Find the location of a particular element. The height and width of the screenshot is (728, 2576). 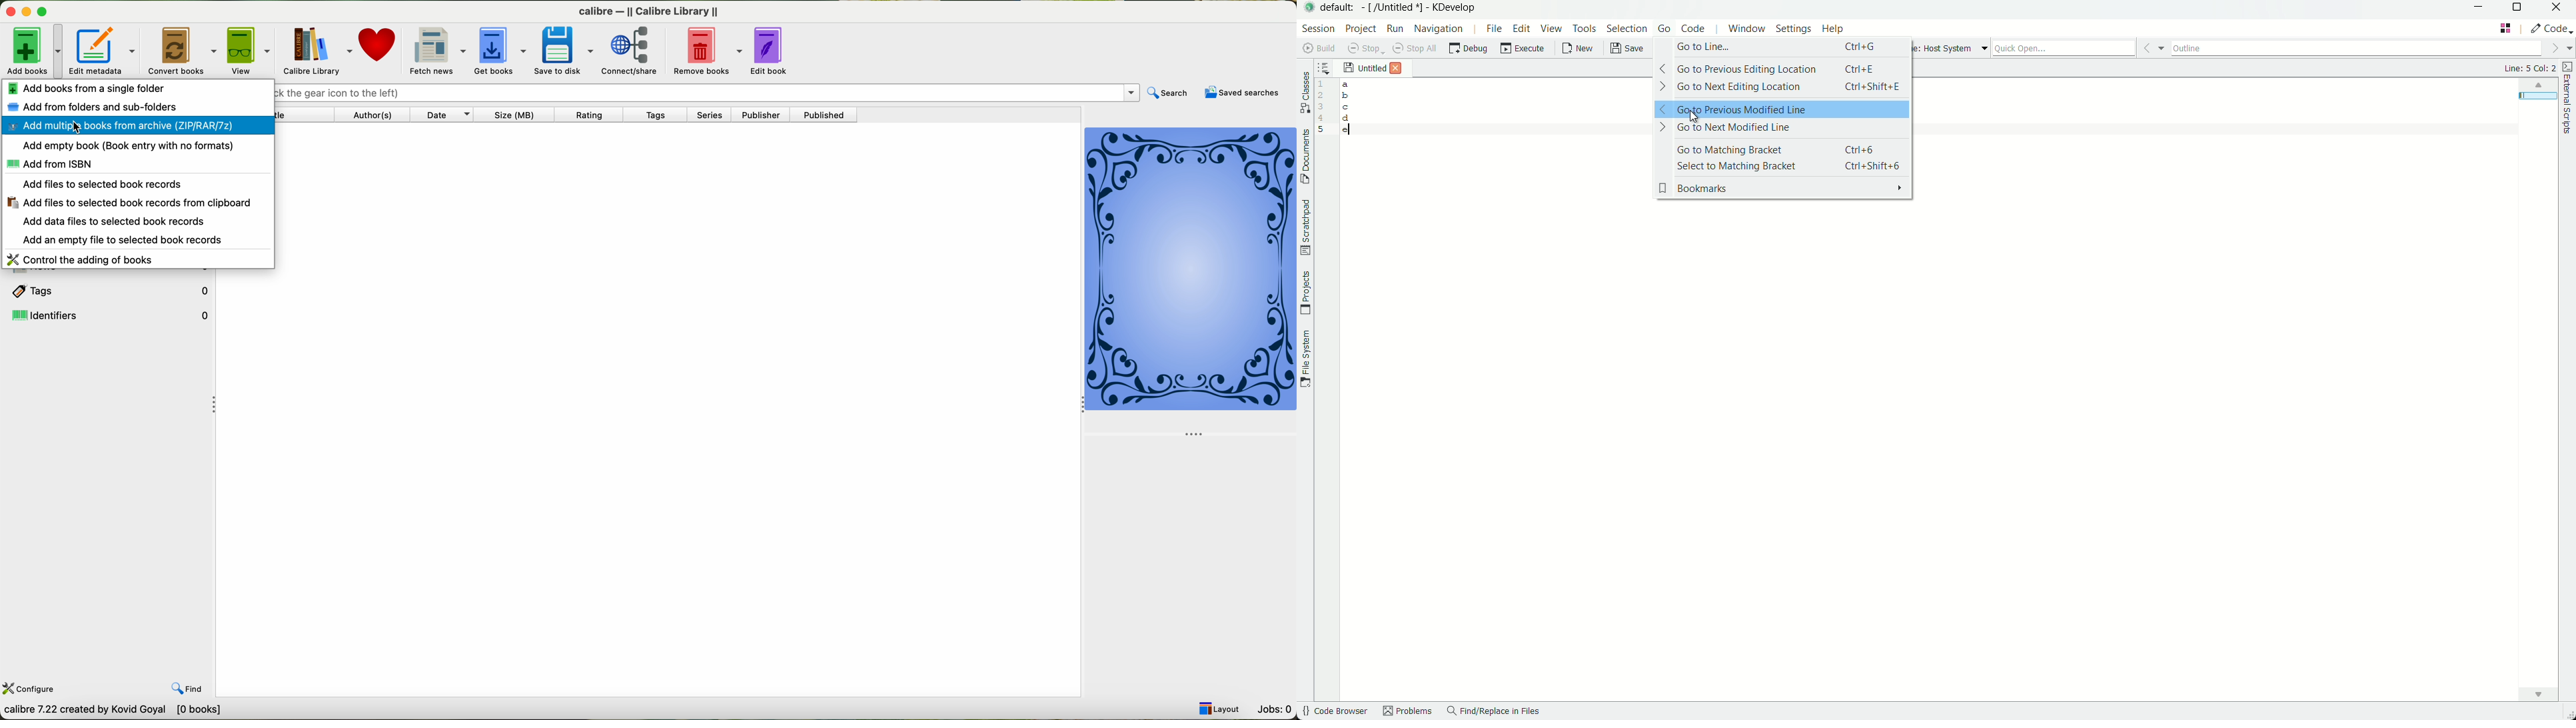

add from ISBN is located at coordinates (49, 164).